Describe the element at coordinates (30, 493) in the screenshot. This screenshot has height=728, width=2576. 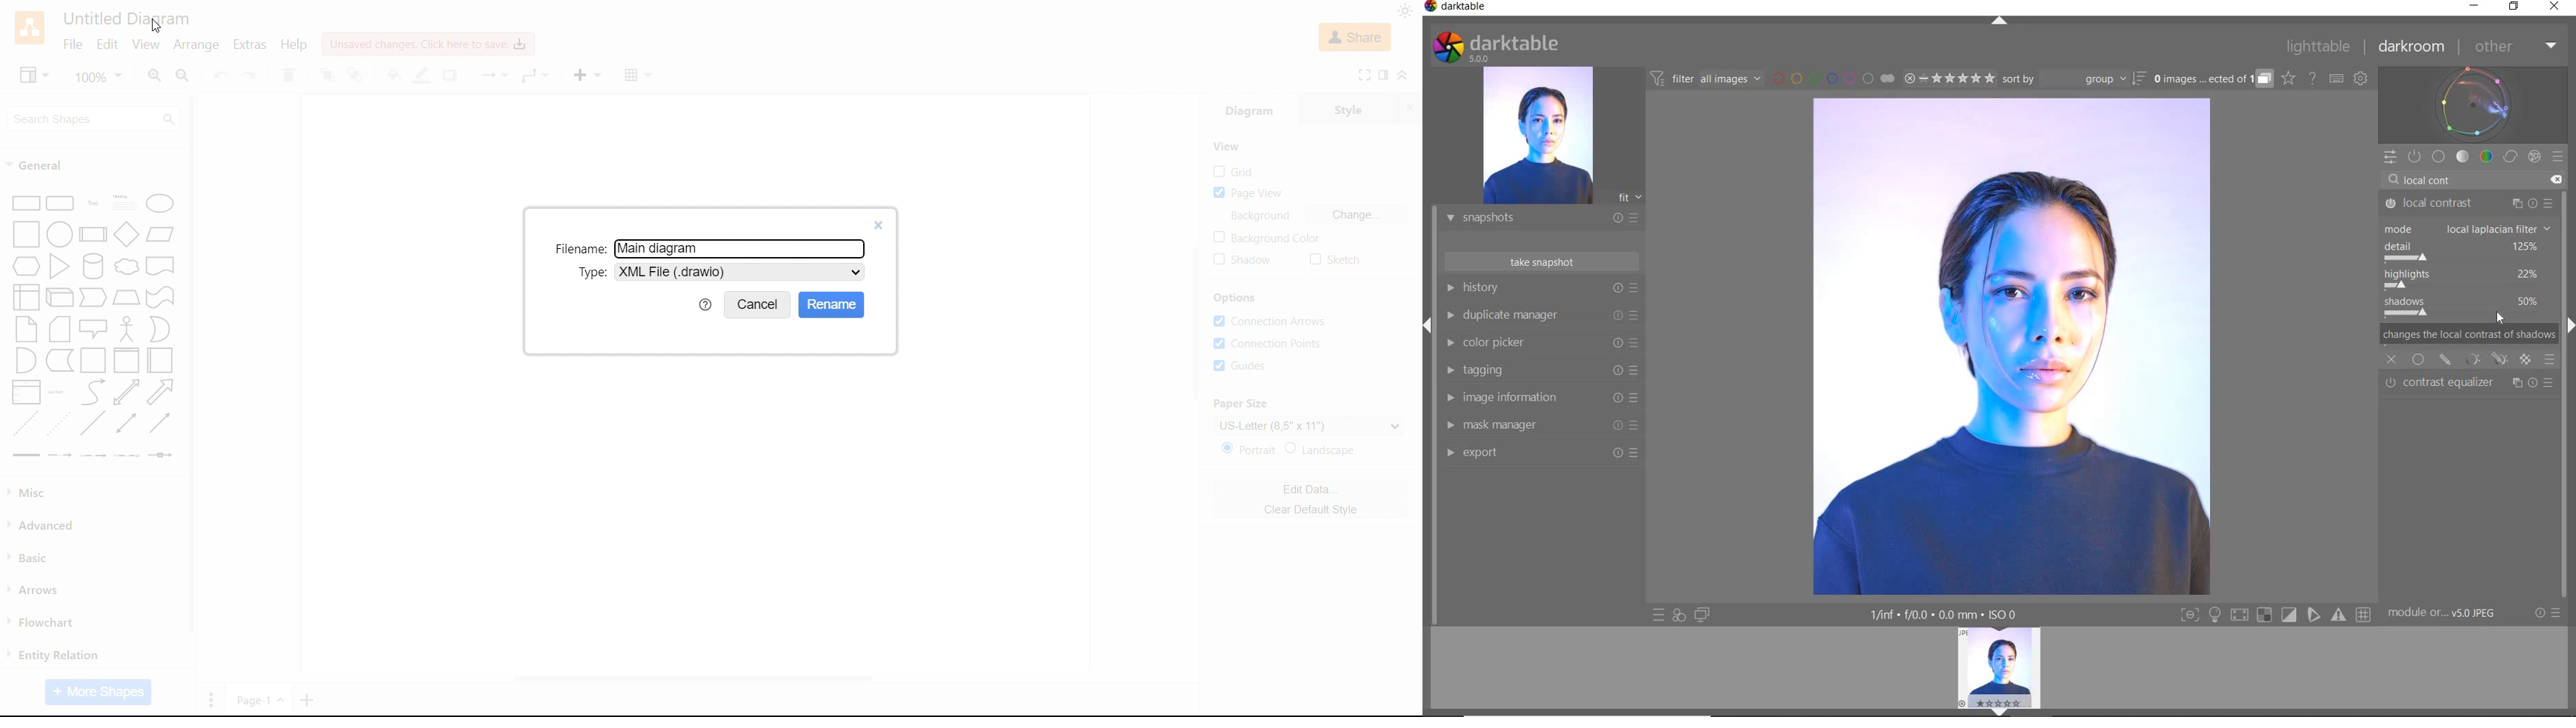
I see `Miscellaneous ` at that location.